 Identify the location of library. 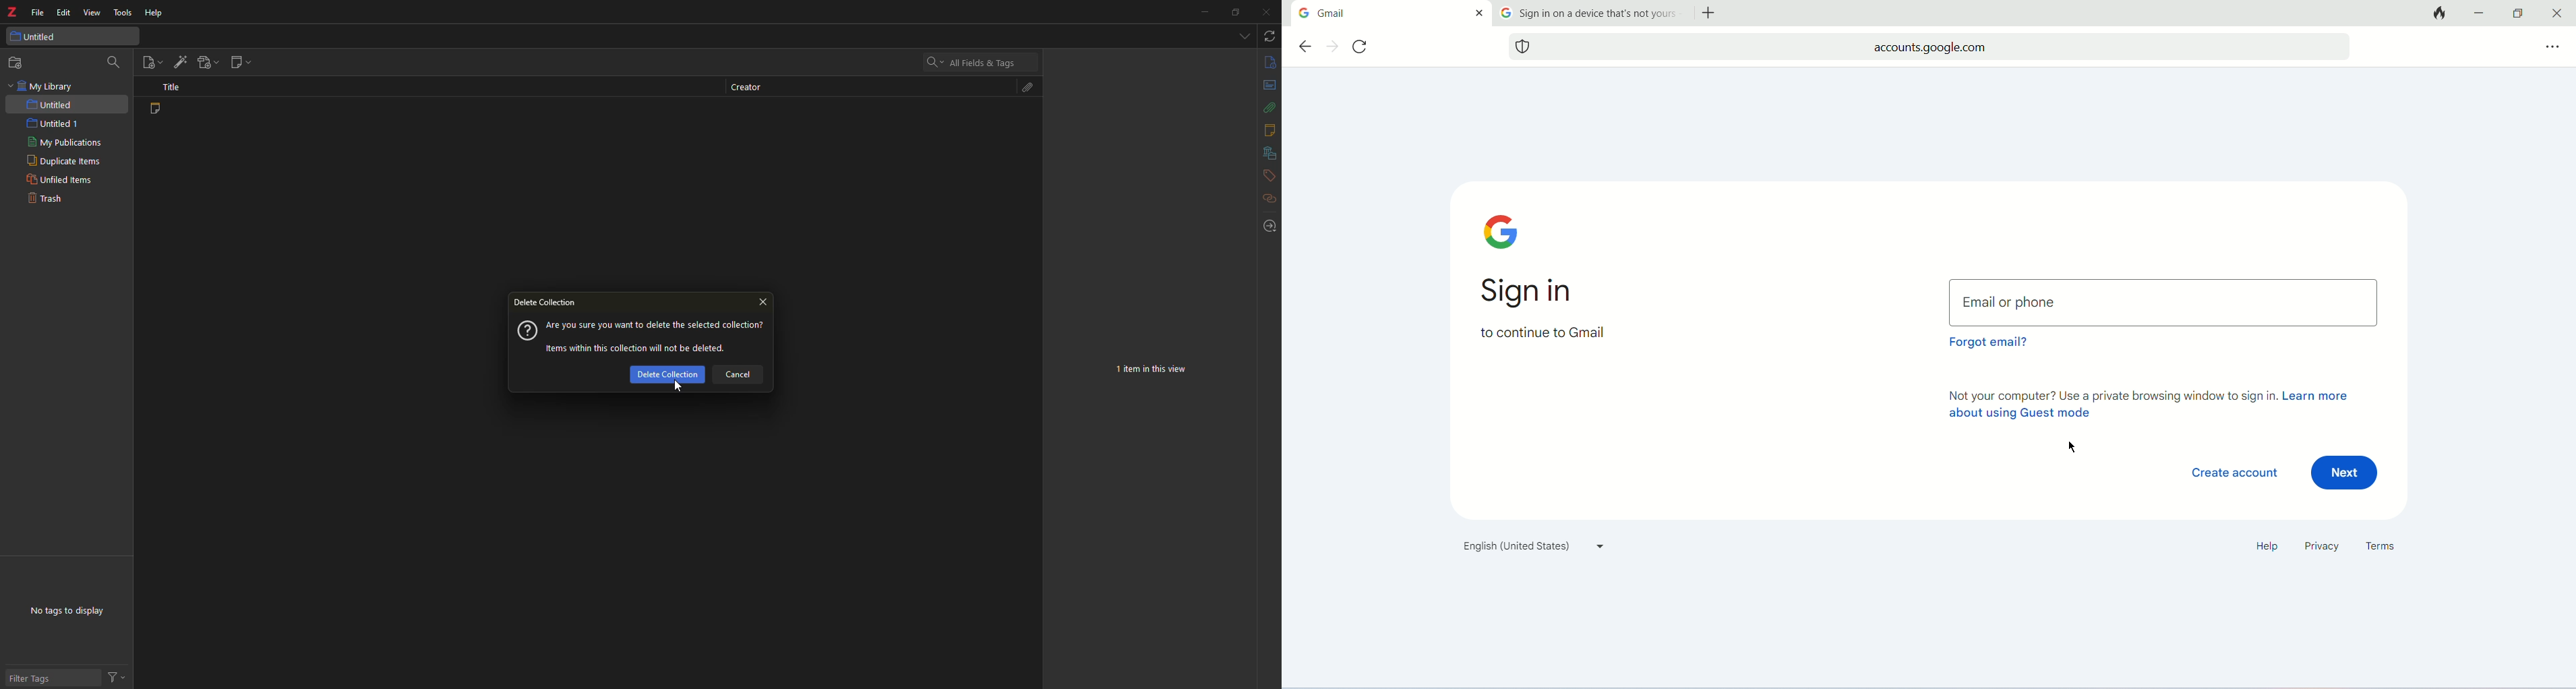
(1267, 153).